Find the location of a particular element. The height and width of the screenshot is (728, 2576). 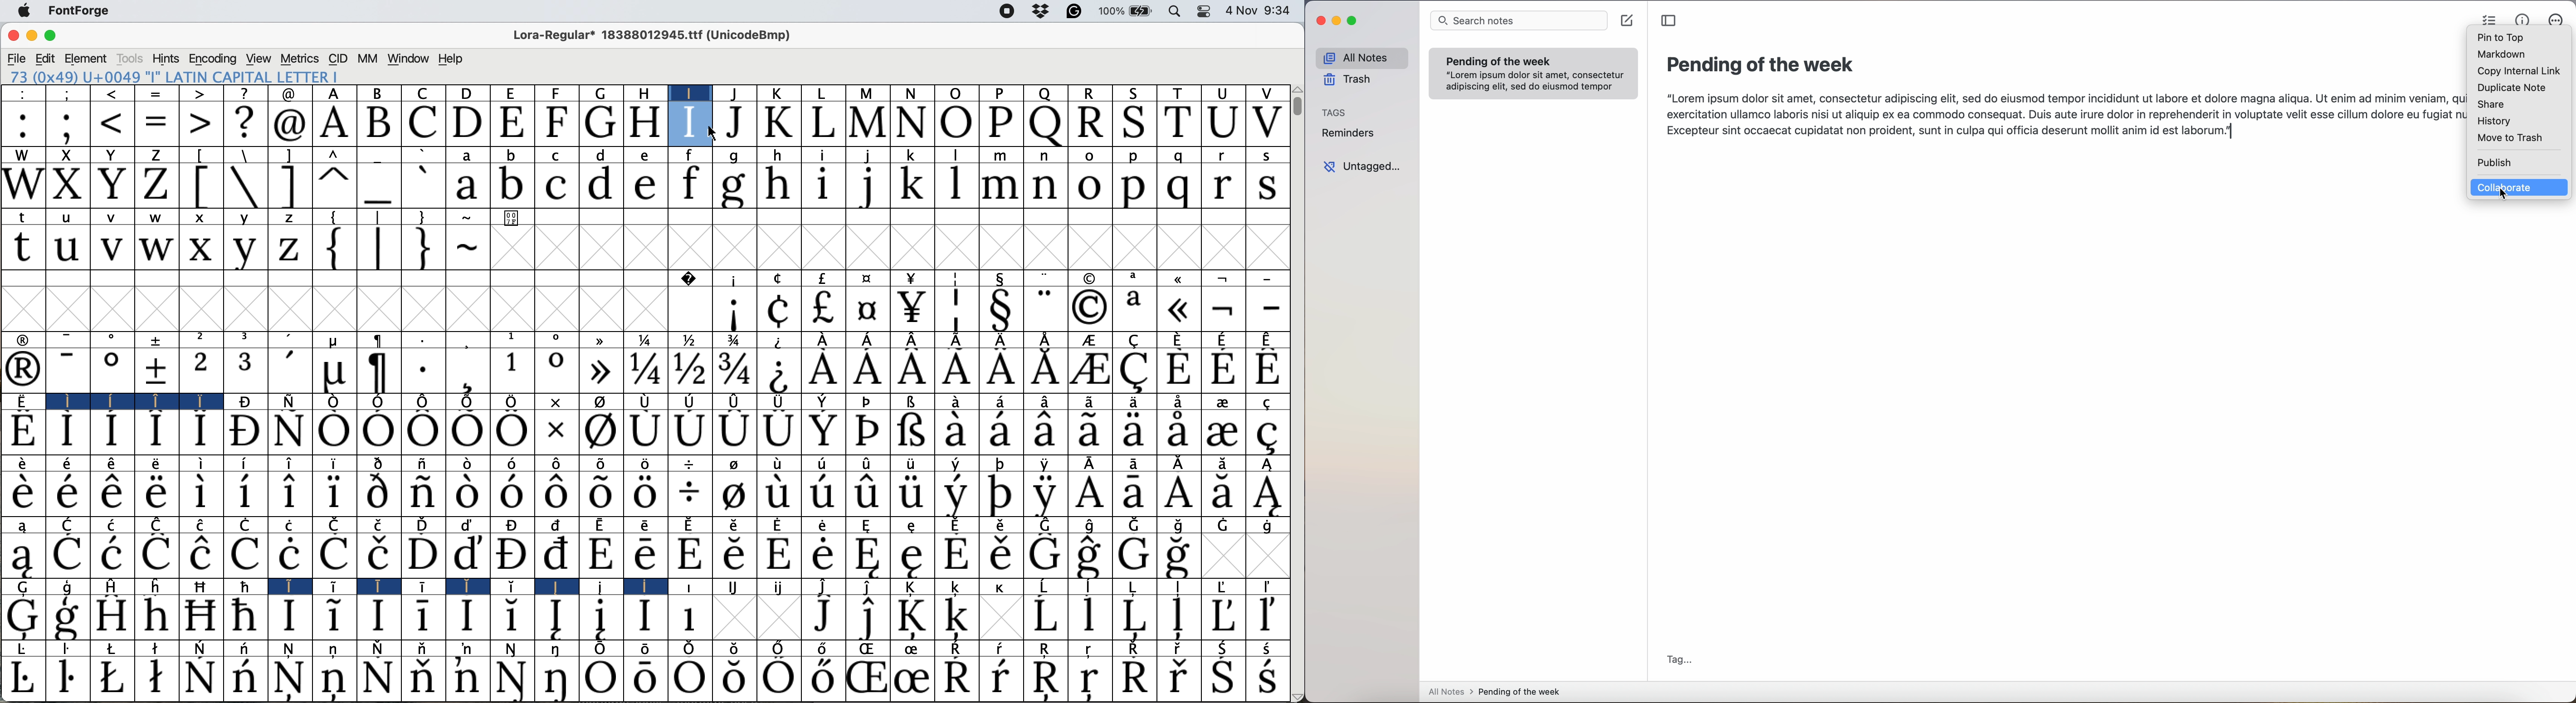

trash is located at coordinates (1349, 82).